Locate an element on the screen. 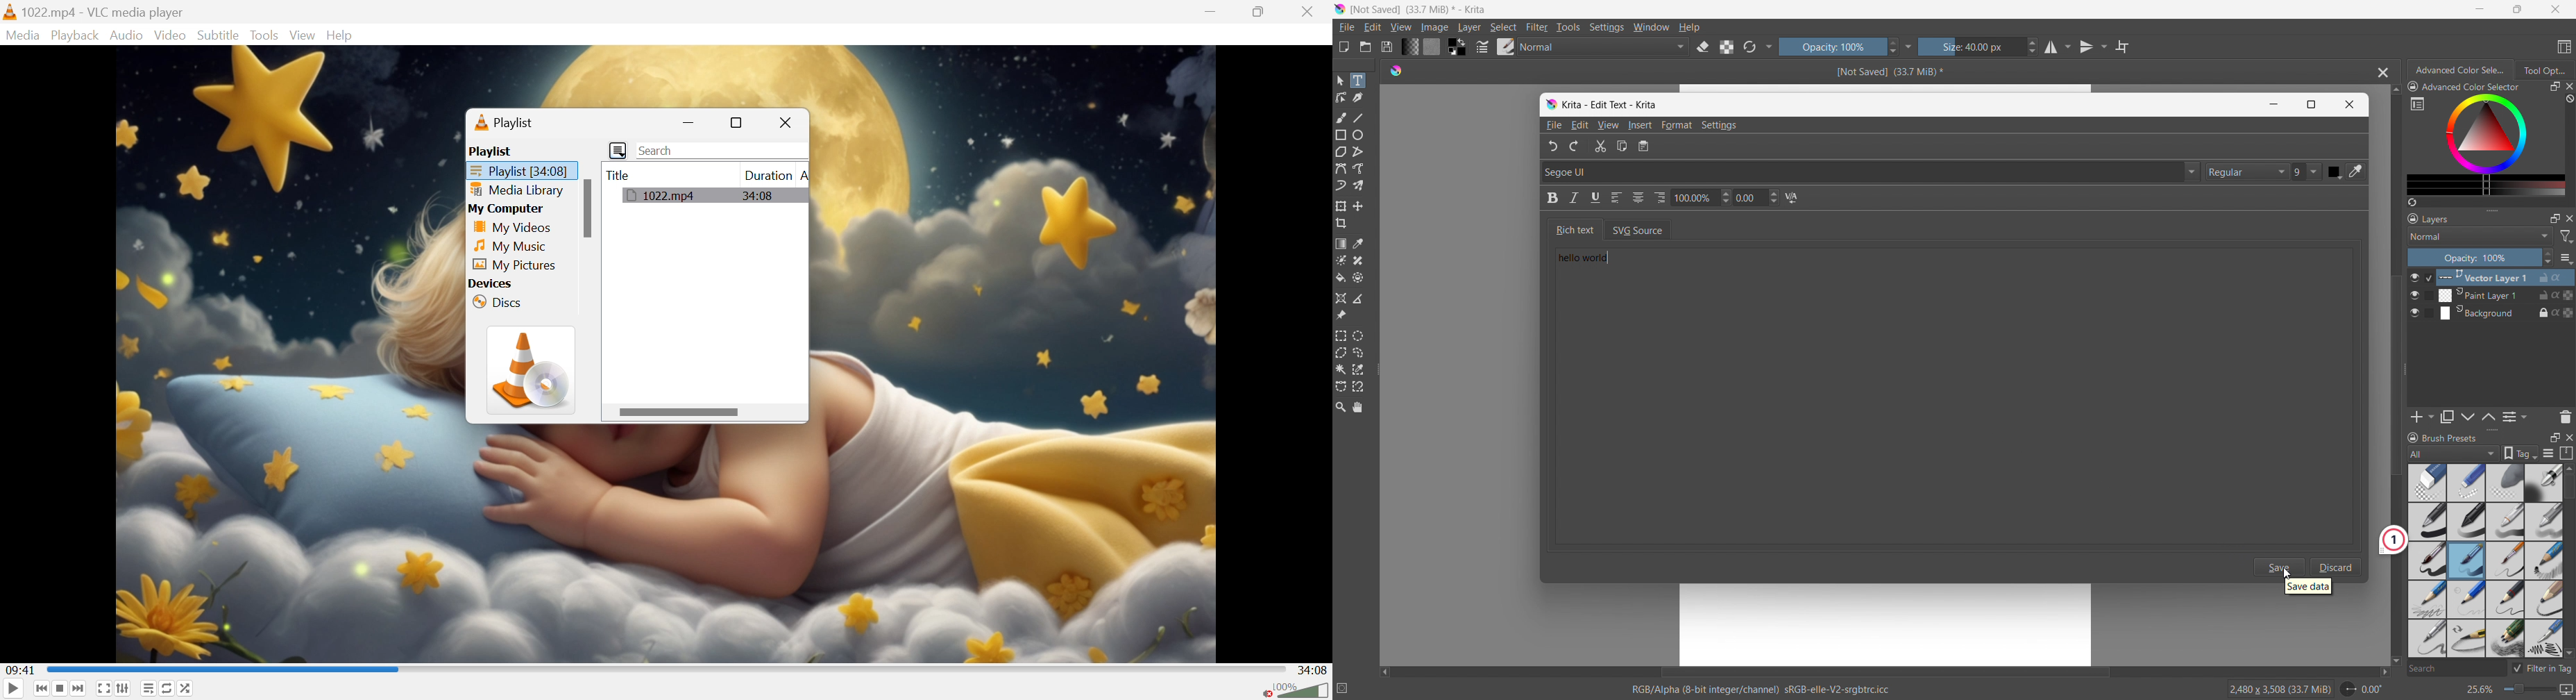 The image size is (2576, 700). pencil is located at coordinates (2505, 522).